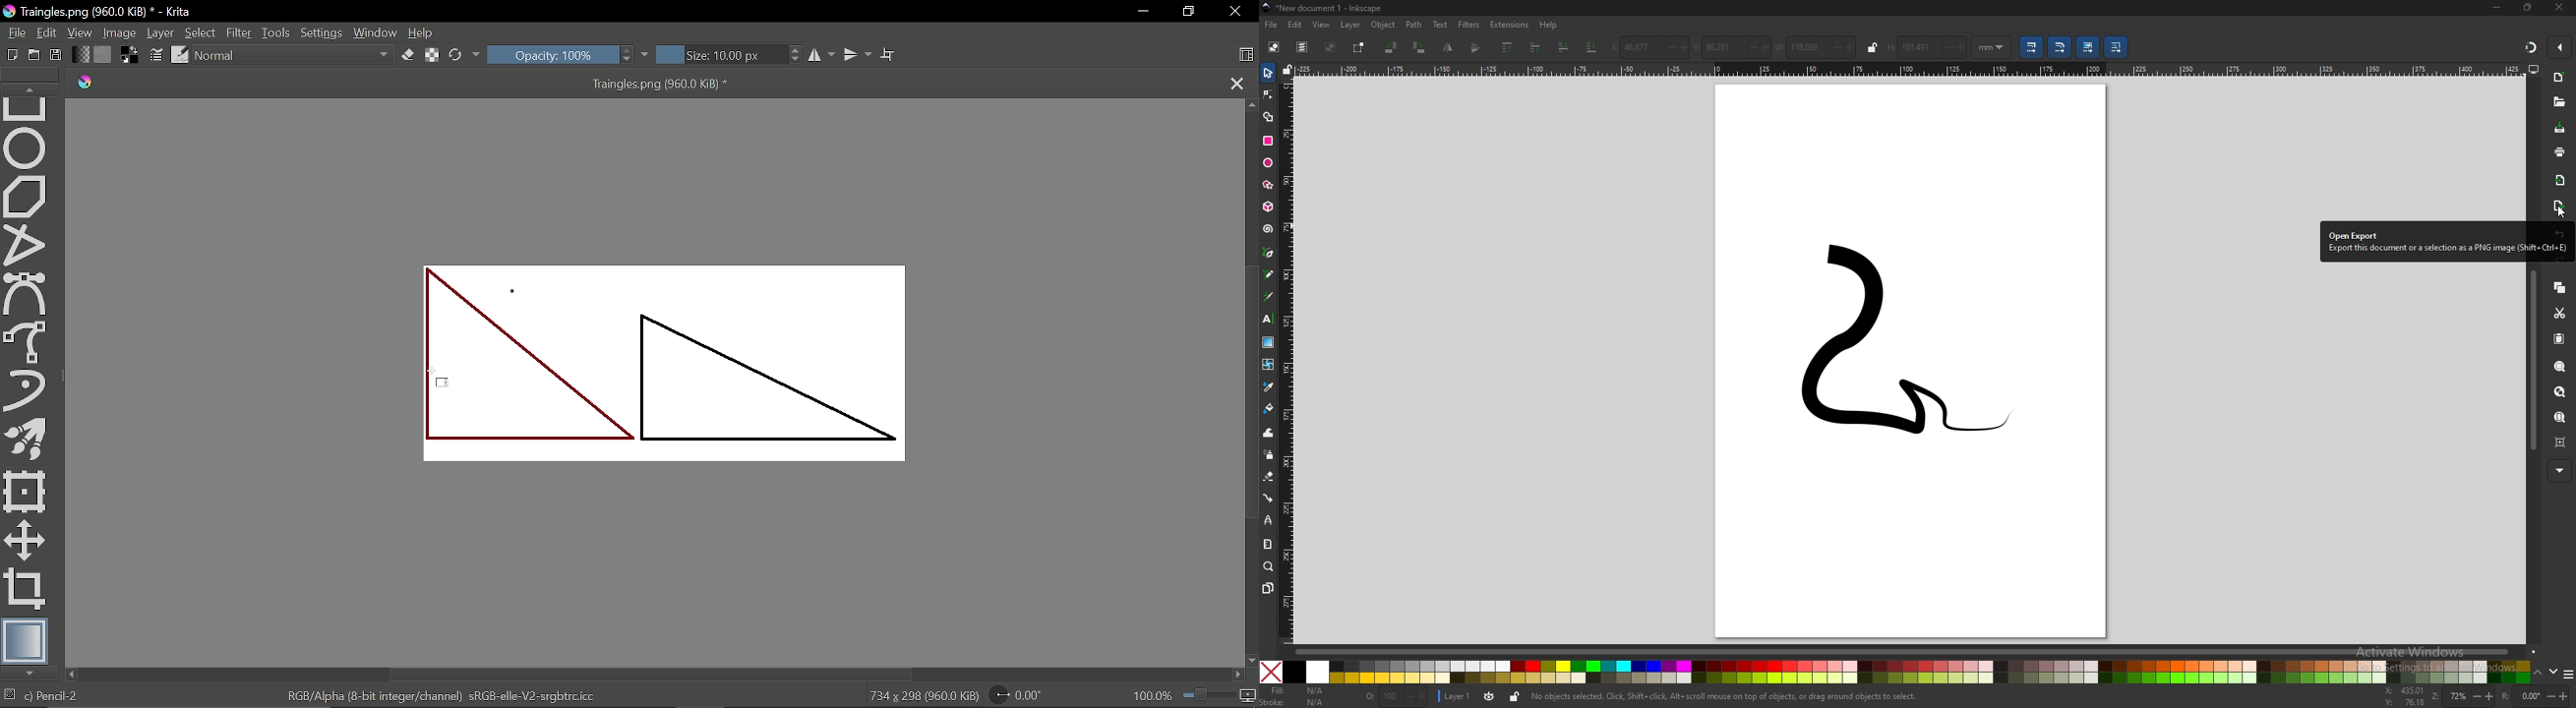 The image size is (2576, 728). What do you see at coordinates (26, 247) in the screenshot?
I see `Polyline tool` at bounding box center [26, 247].